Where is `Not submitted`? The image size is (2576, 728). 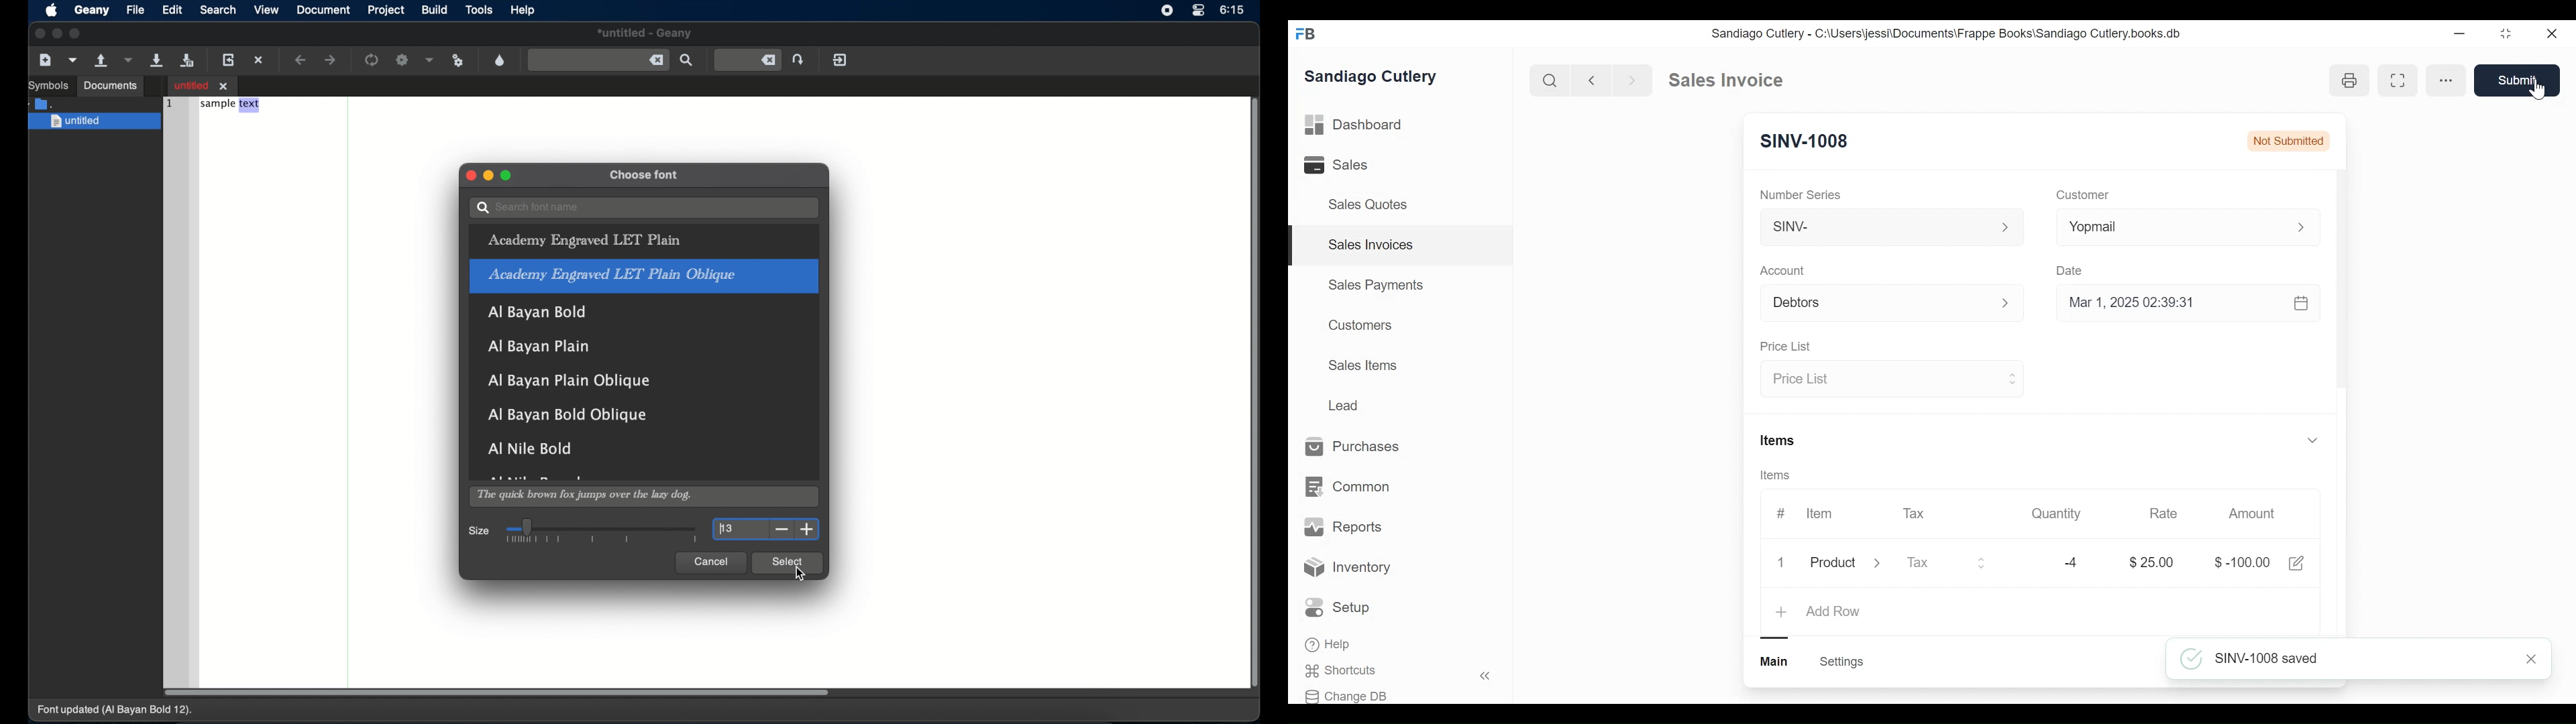
Not submitted is located at coordinates (2288, 141).